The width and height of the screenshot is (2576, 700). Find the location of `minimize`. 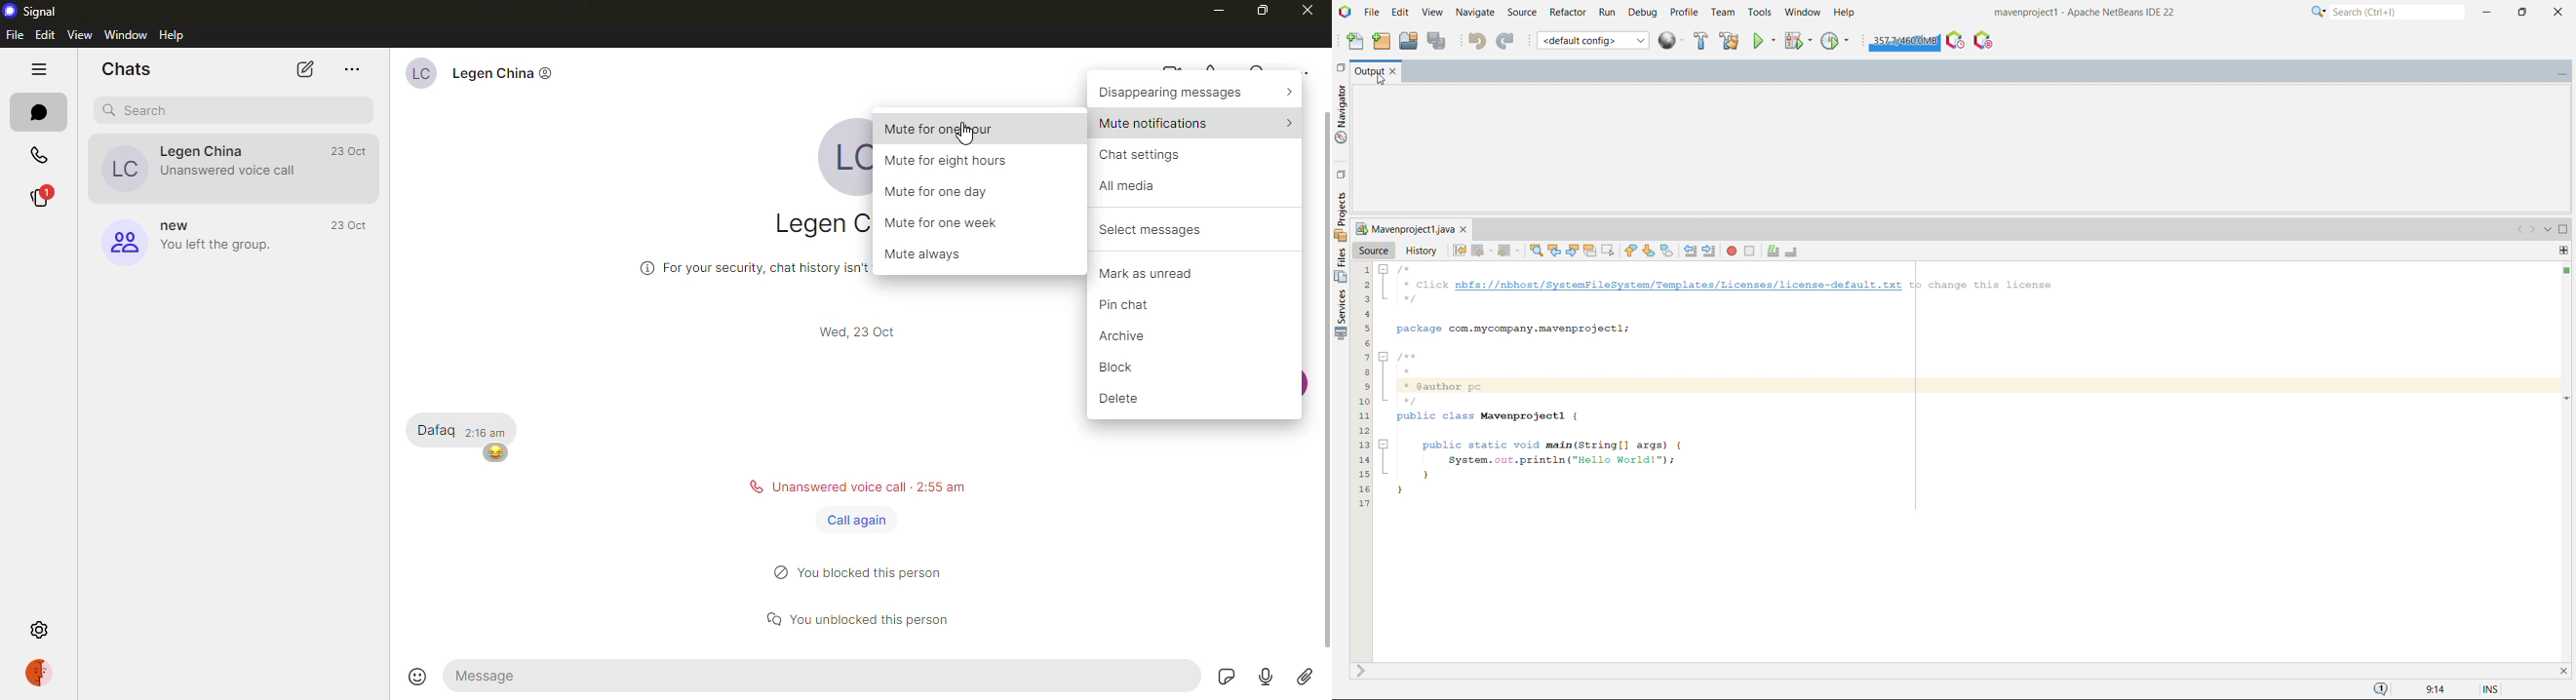

minimize is located at coordinates (1217, 10).